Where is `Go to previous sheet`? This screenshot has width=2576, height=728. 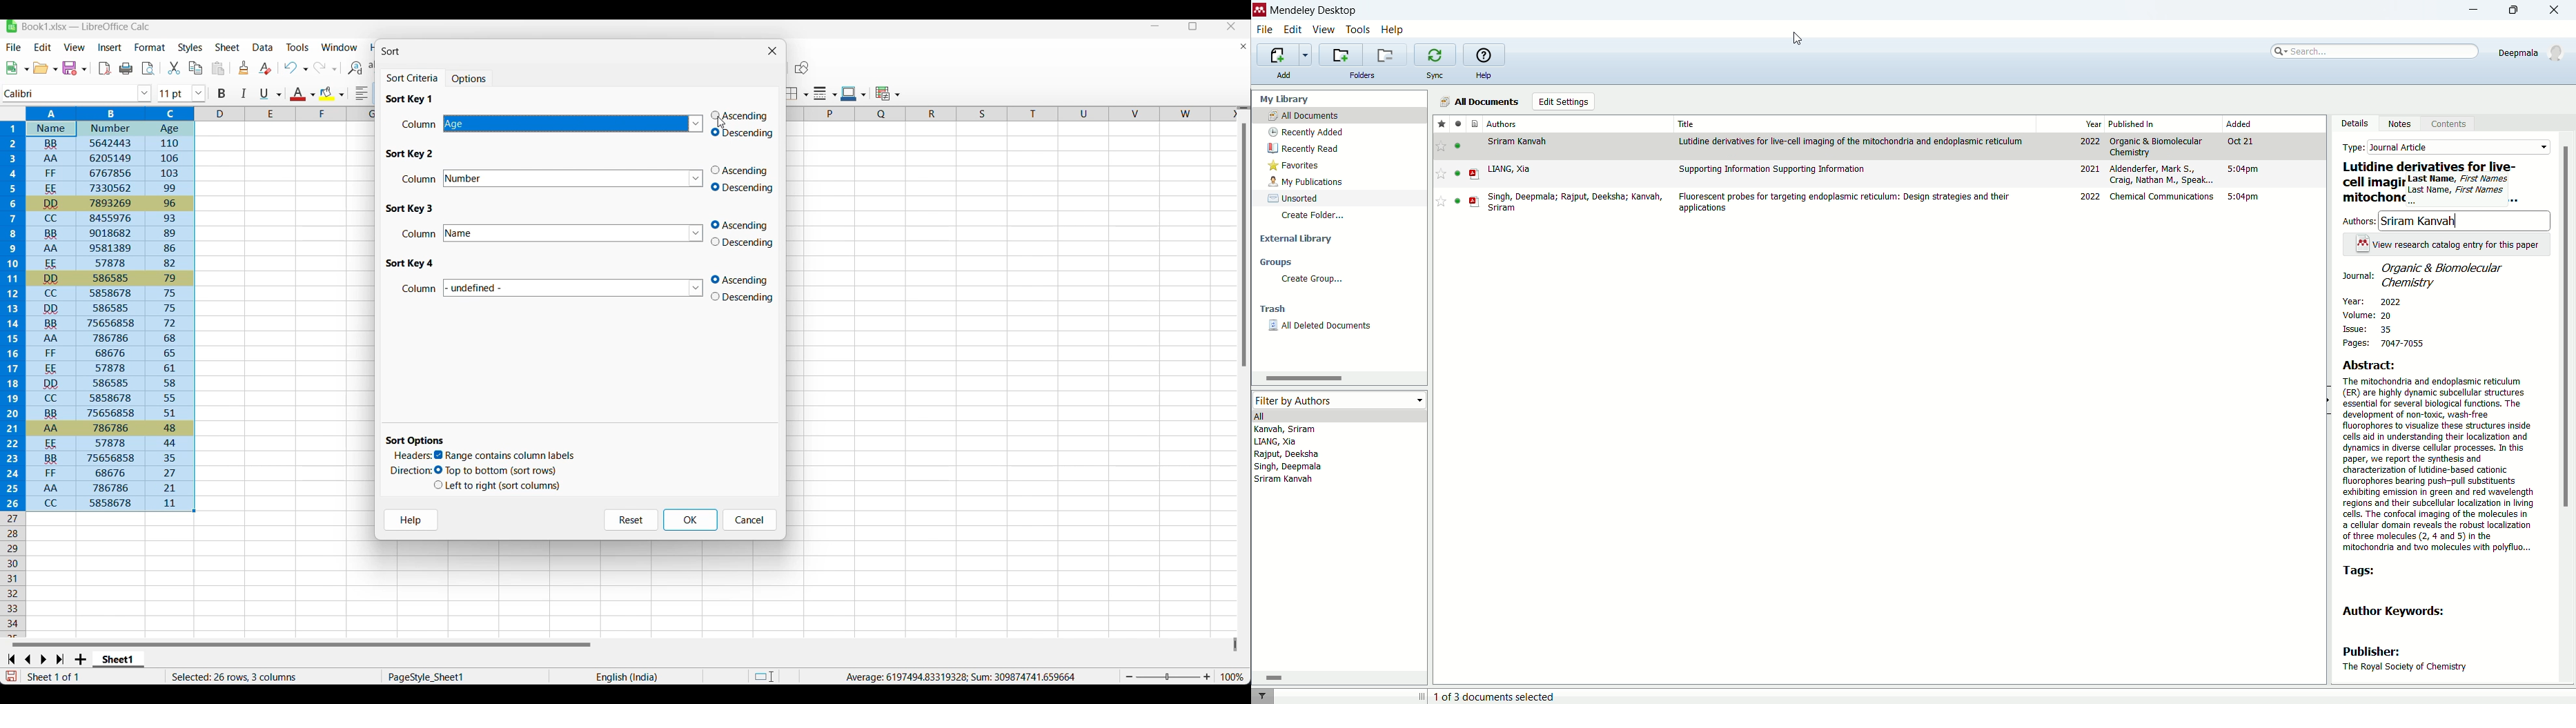
Go to previous sheet is located at coordinates (27, 660).